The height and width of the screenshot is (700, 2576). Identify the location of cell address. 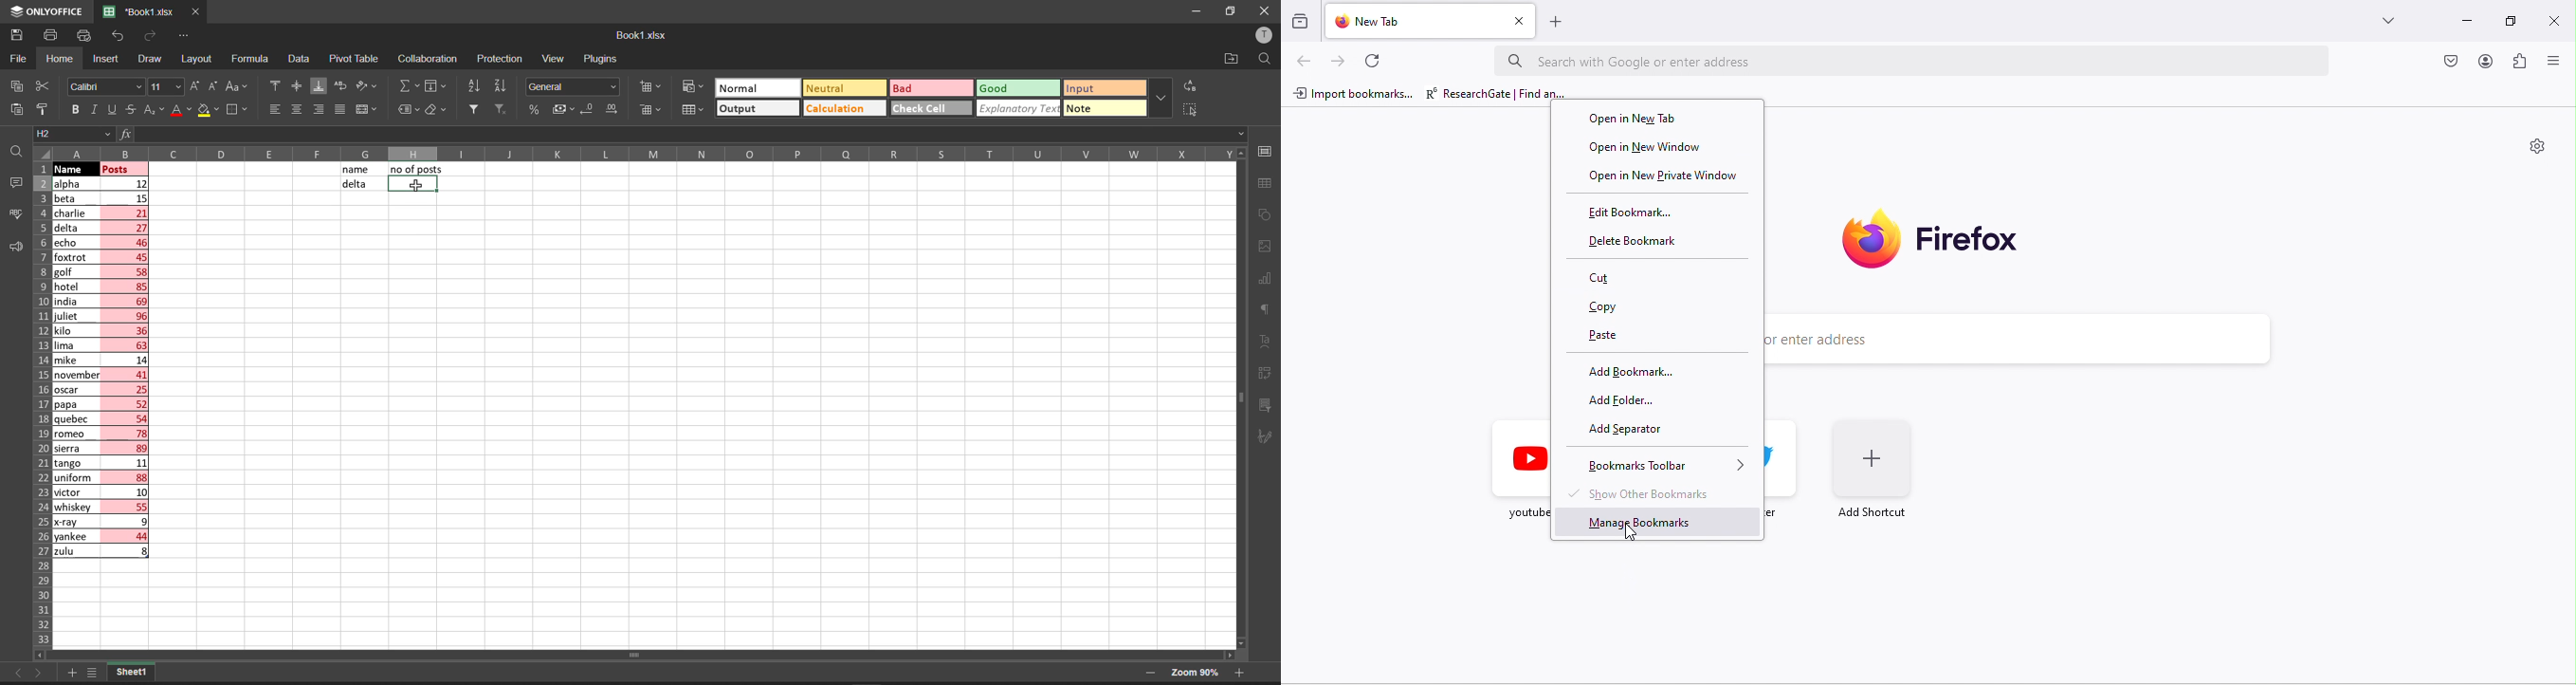
(71, 135).